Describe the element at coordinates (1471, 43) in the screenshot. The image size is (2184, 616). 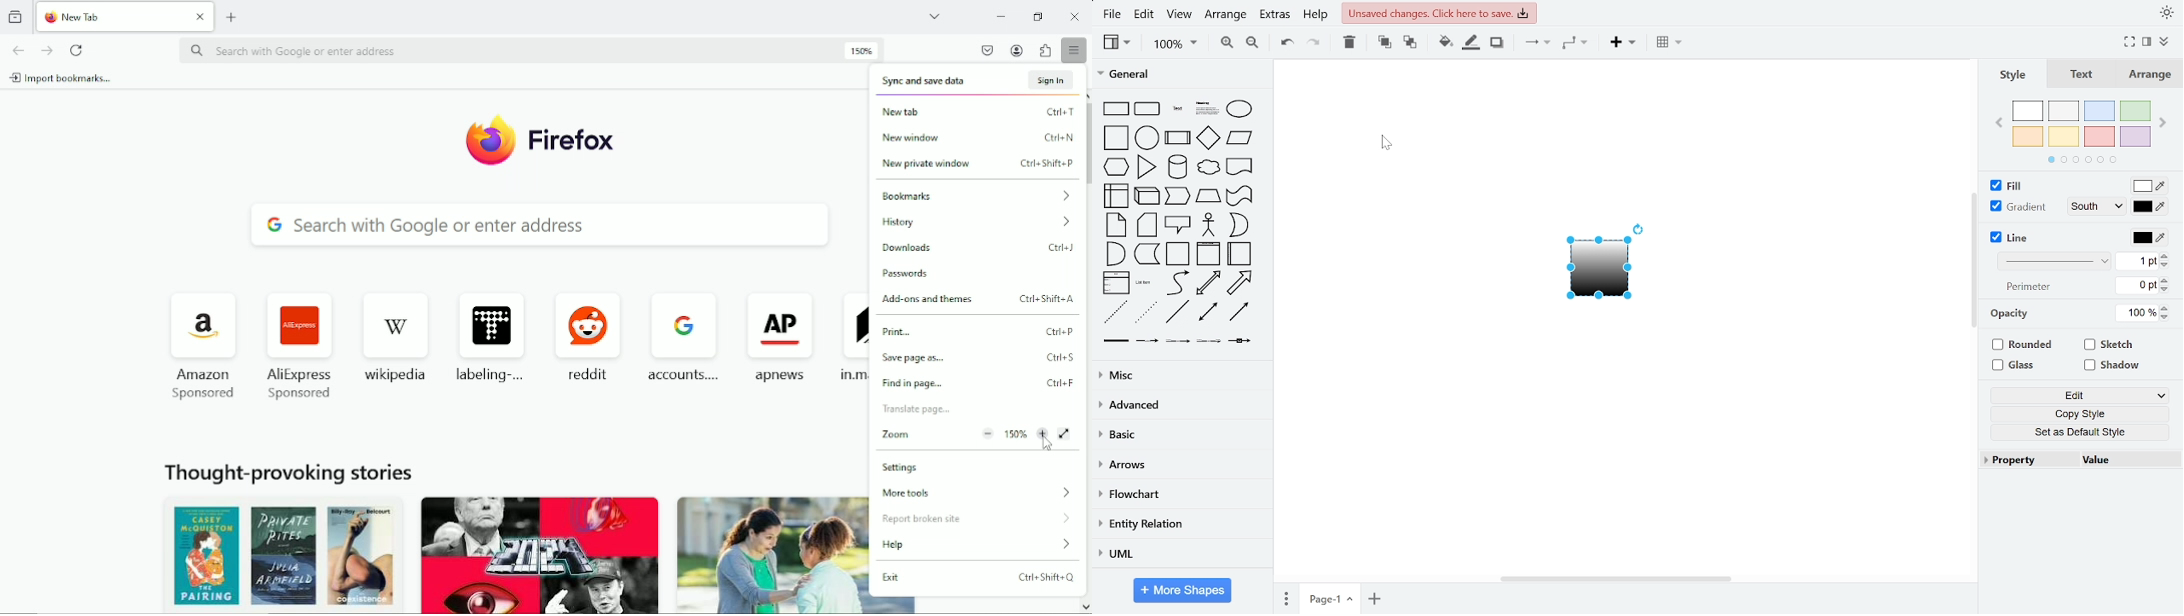
I see `fill line` at that location.